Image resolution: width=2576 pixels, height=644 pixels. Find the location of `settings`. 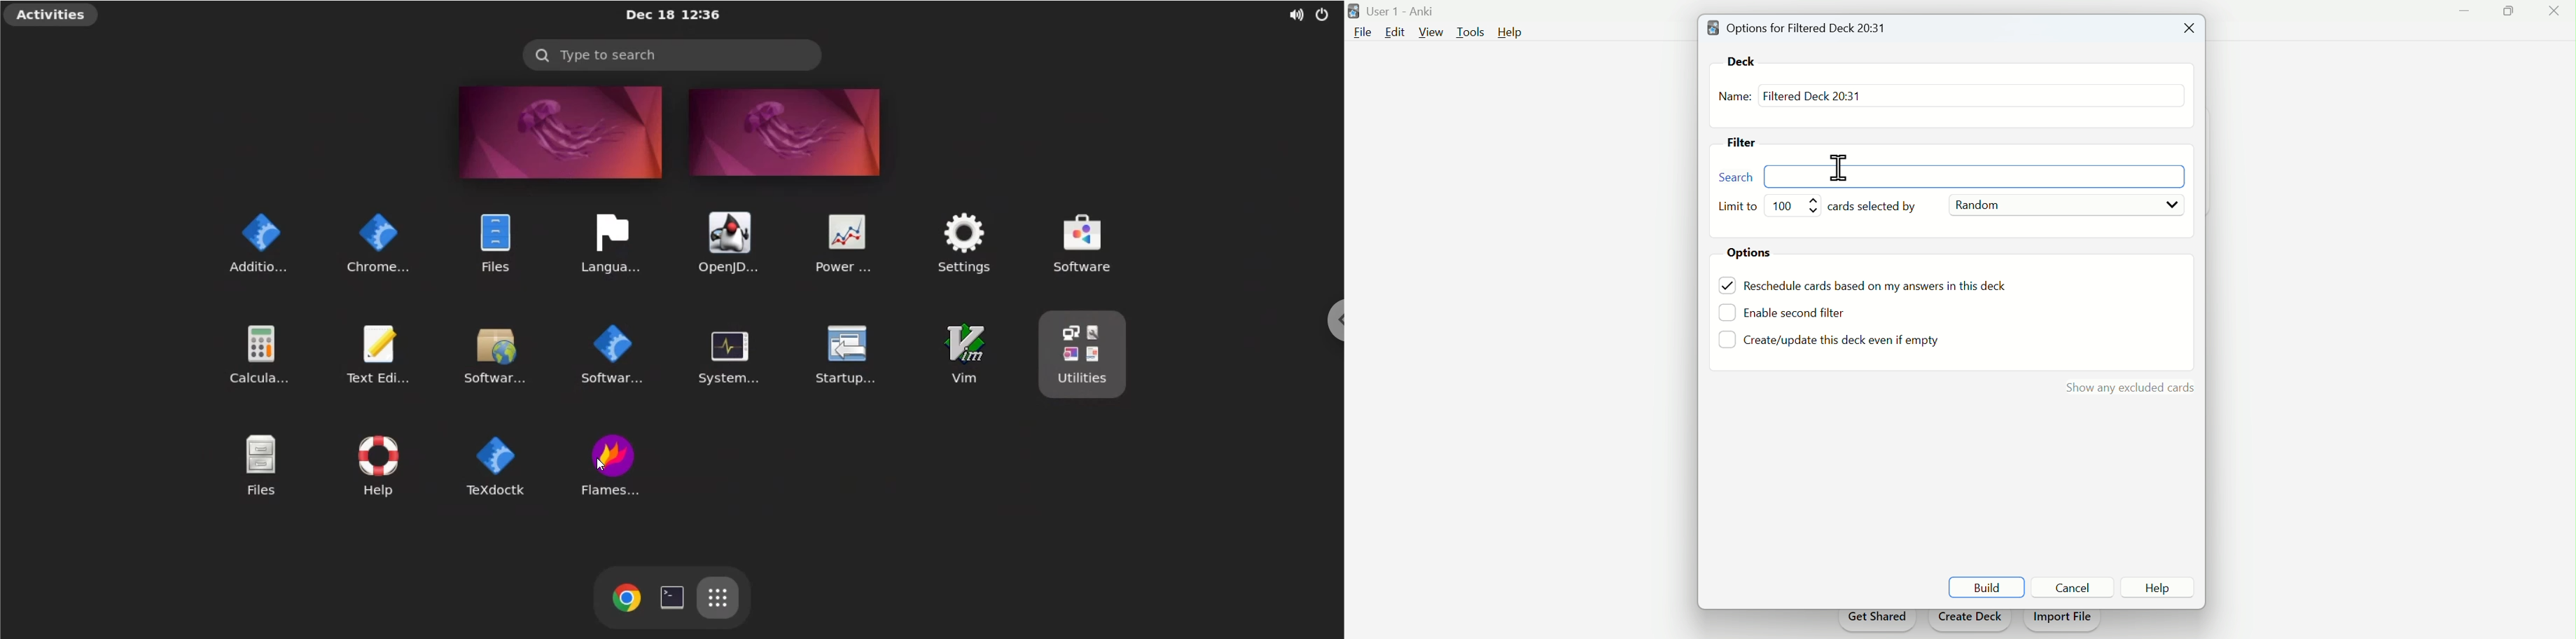

settings is located at coordinates (959, 242).